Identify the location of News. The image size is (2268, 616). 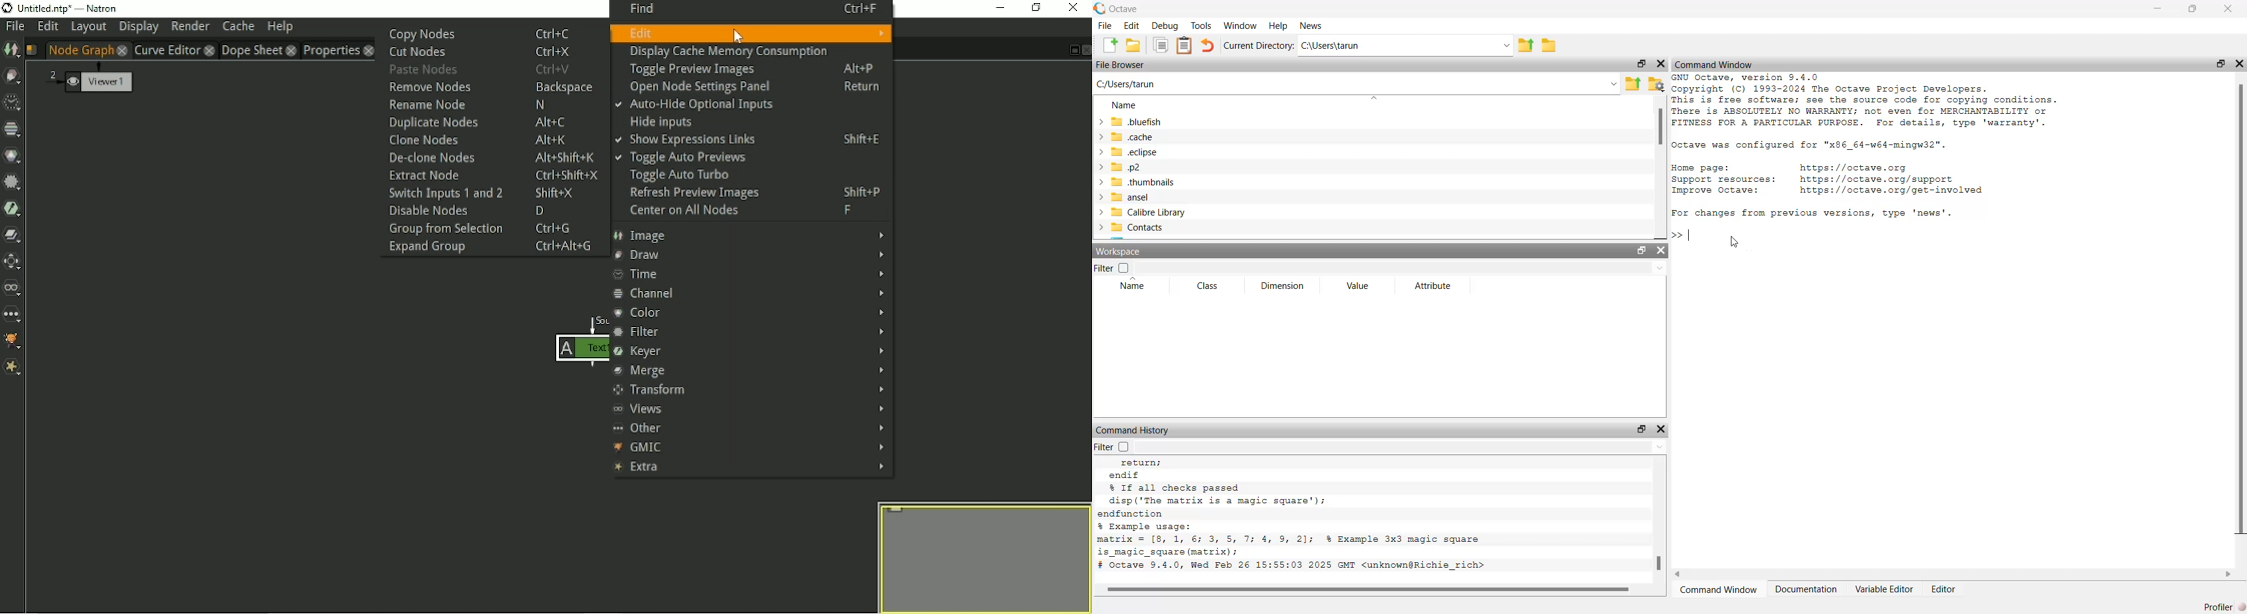
(1312, 25).